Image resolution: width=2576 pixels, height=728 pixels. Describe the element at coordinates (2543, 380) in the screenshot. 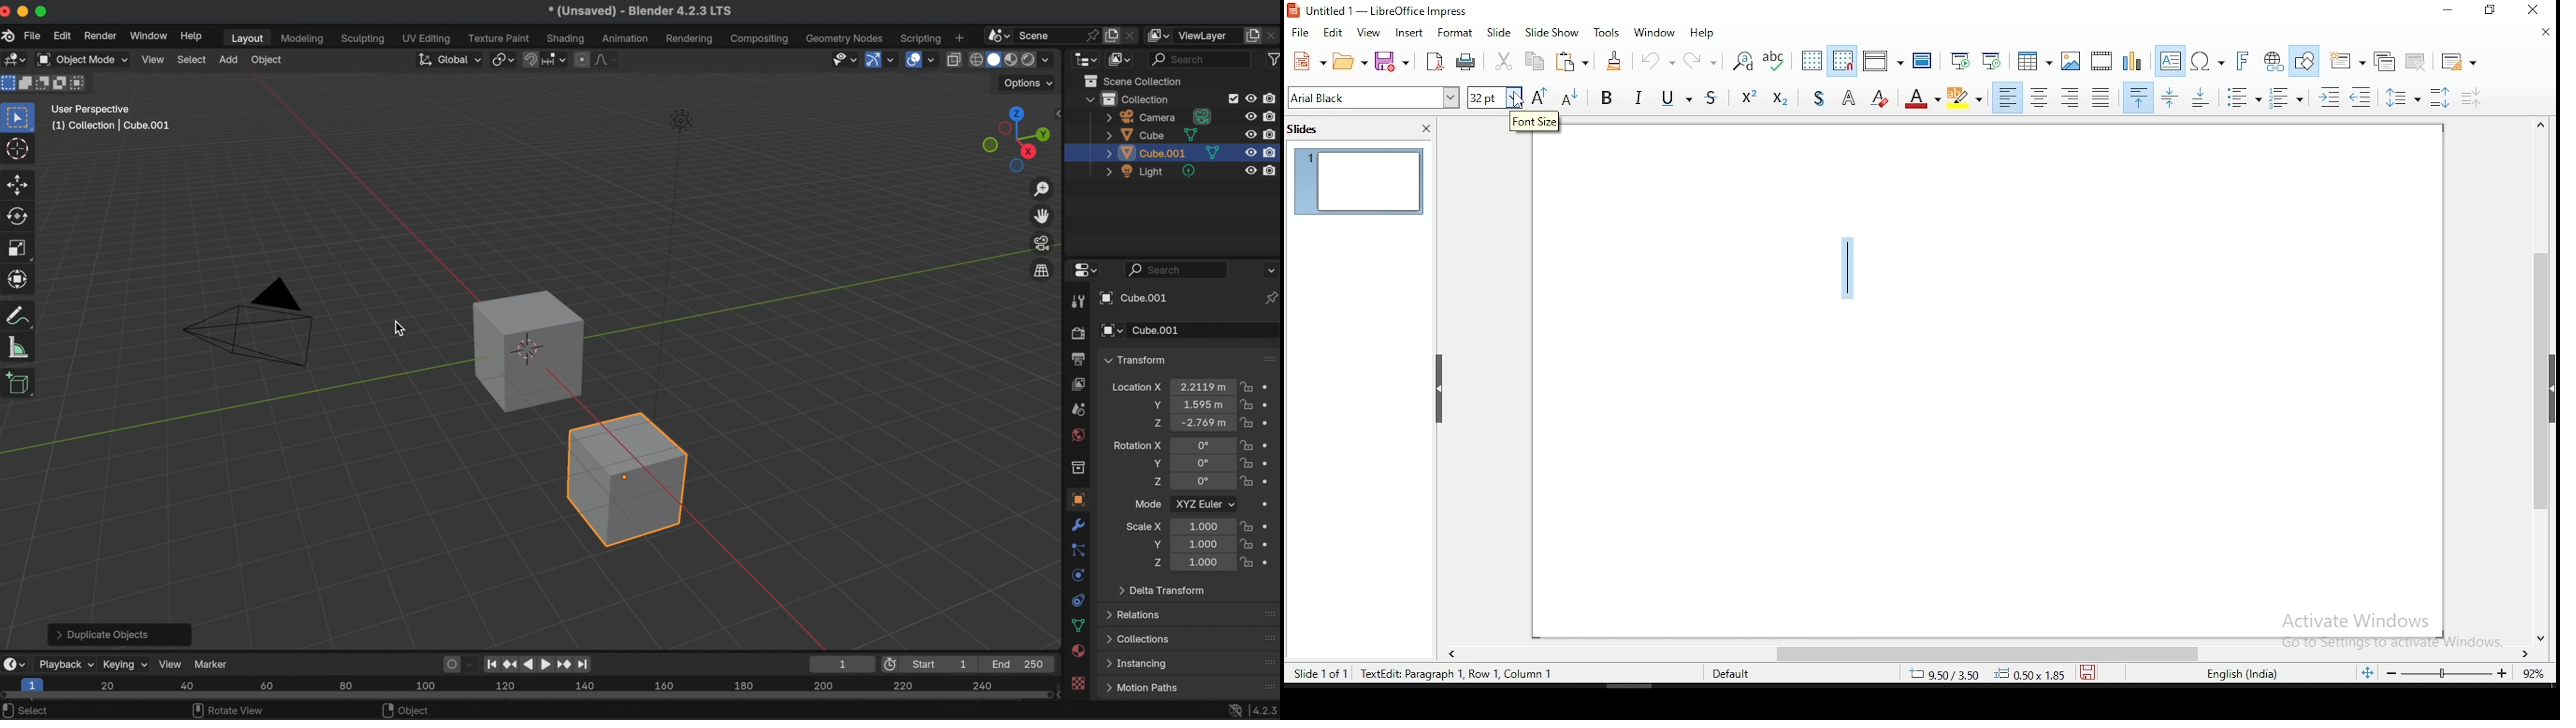

I see `scroll bar` at that location.